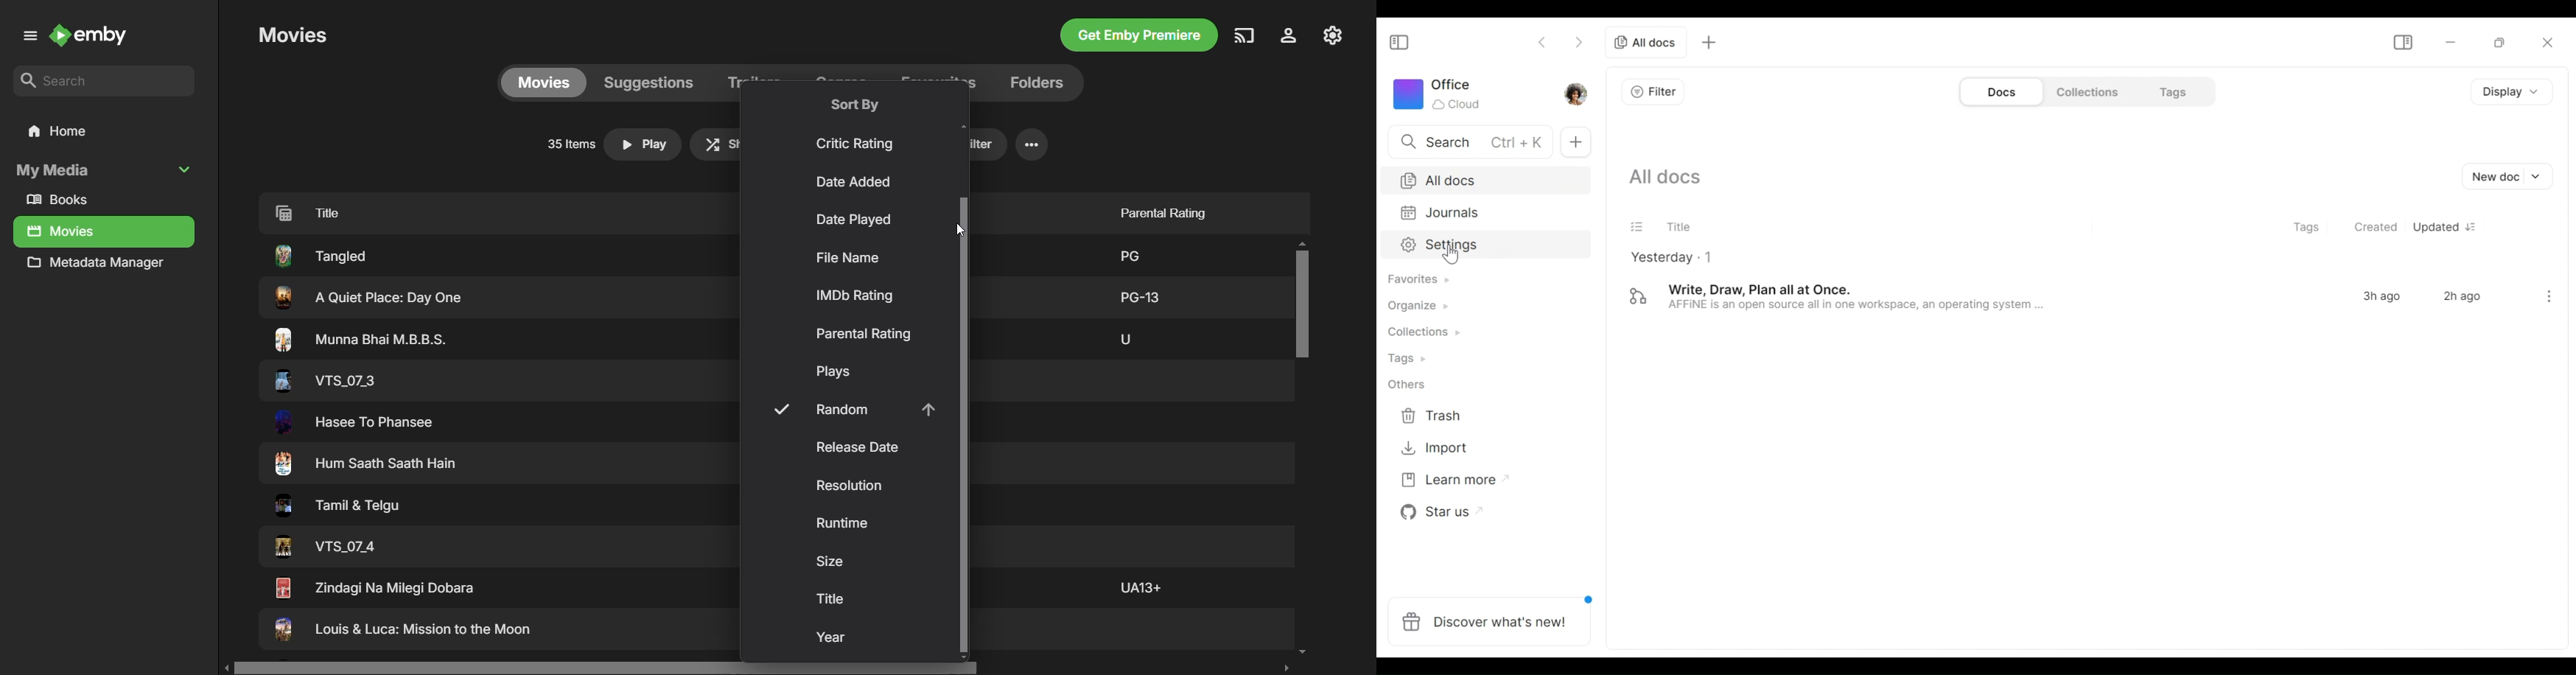  I want to click on , so click(362, 340).